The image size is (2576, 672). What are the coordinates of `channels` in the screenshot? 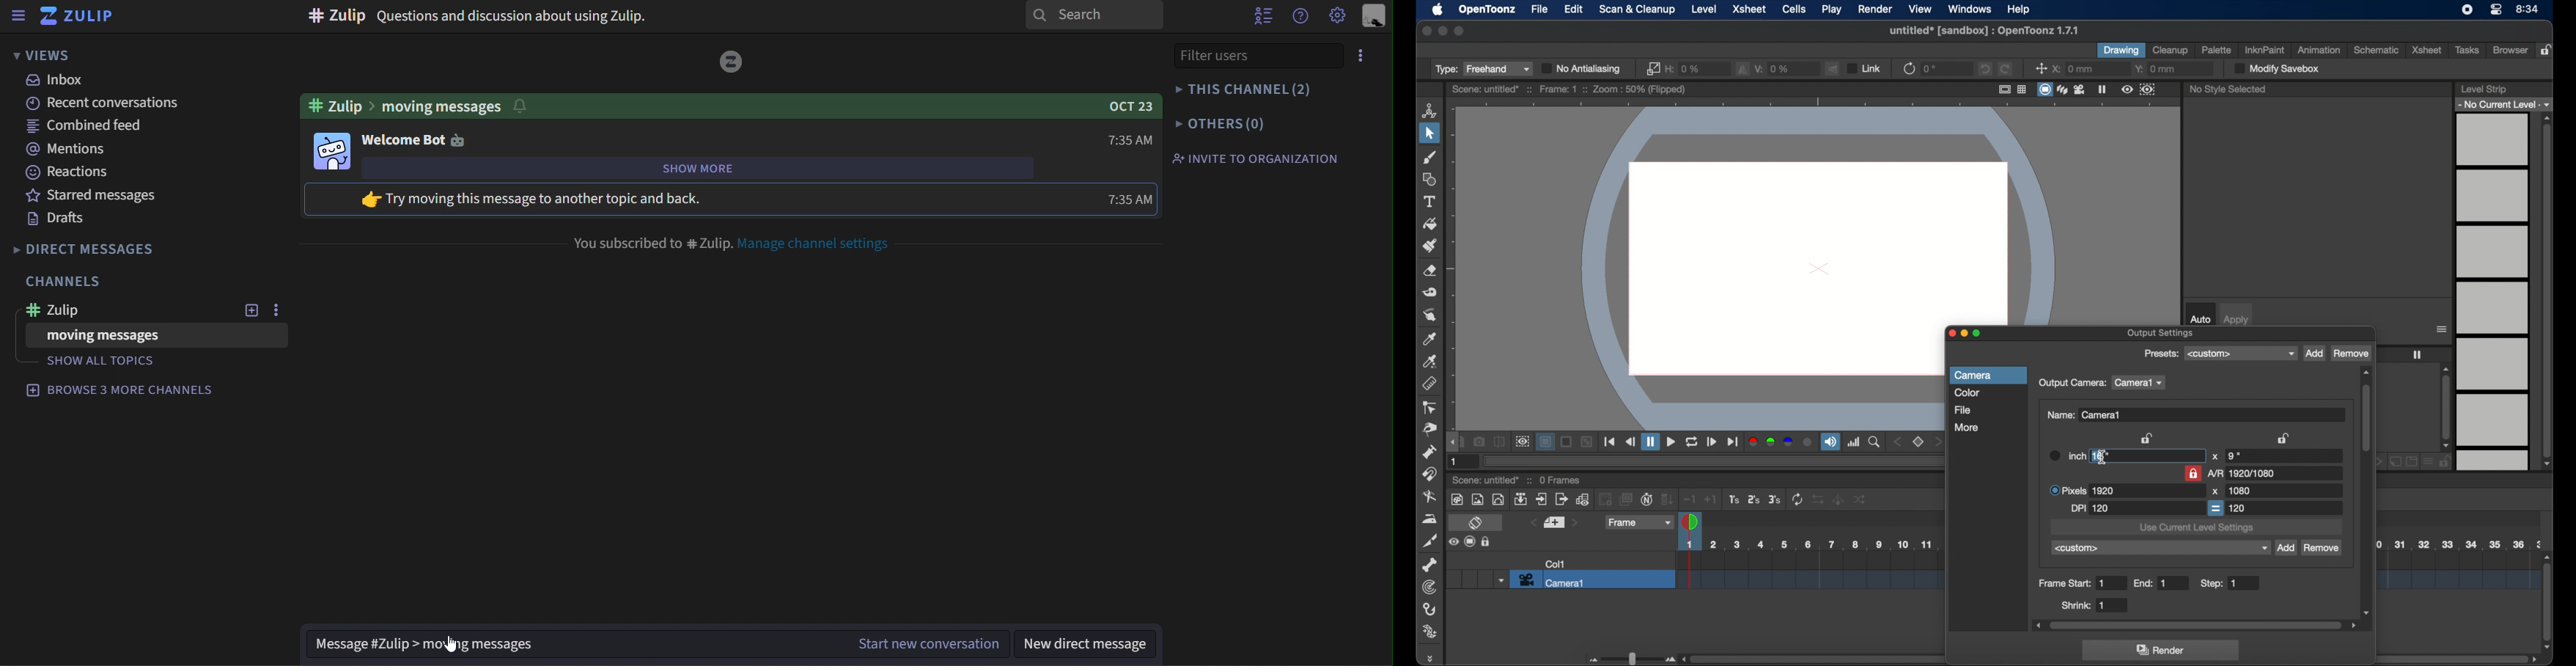 It's located at (65, 282).